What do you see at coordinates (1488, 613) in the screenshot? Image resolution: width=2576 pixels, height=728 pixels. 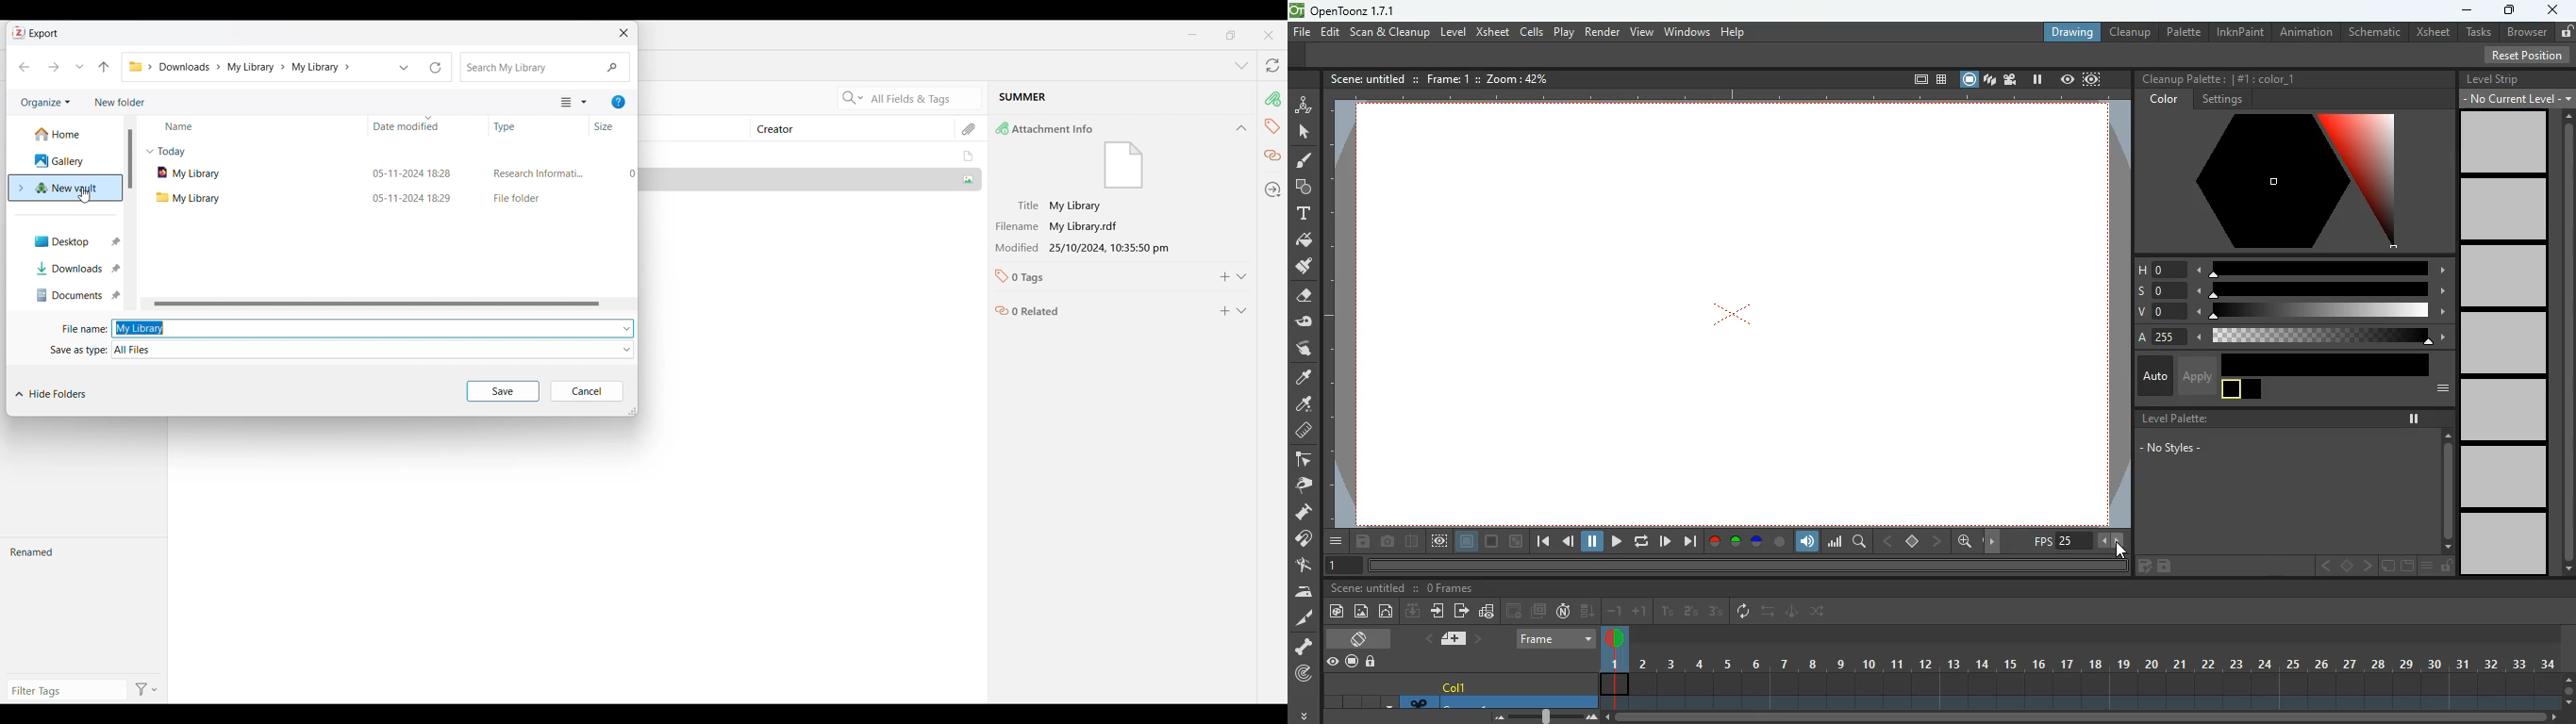 I see `etails` at bounding box center [1488, 613].